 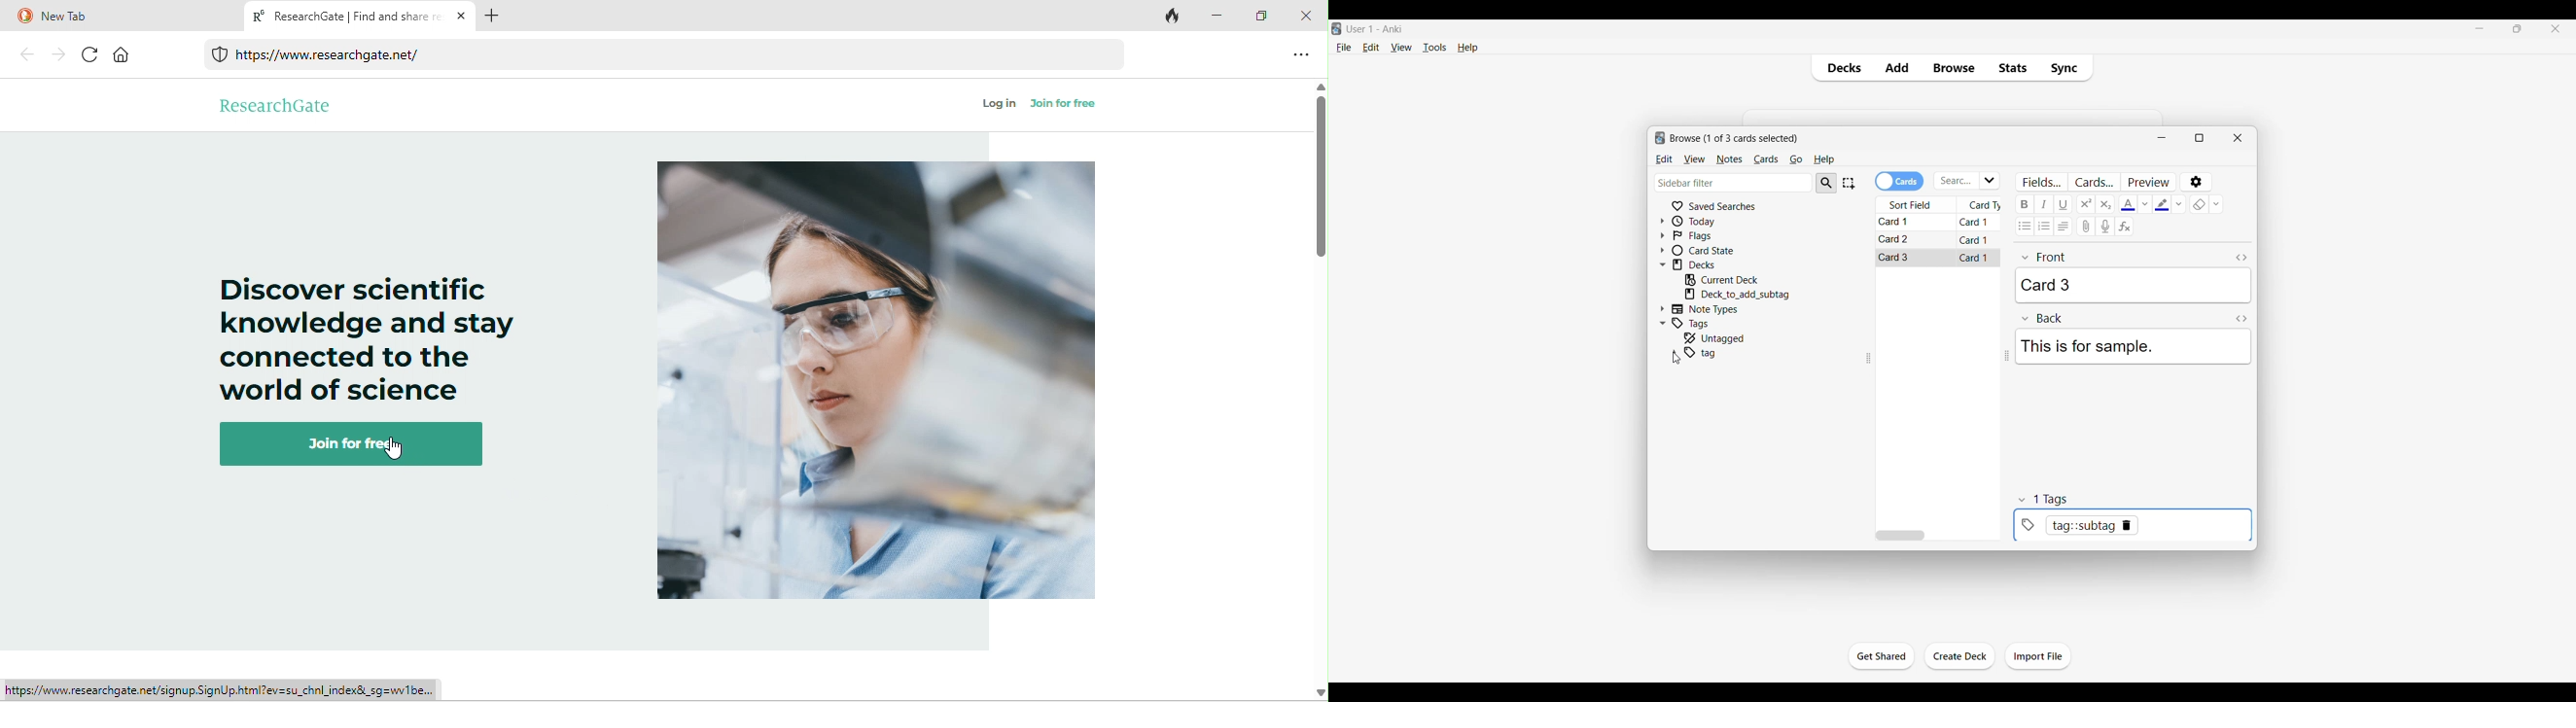 I want to click on View menu, so click(x=1402, y=47).